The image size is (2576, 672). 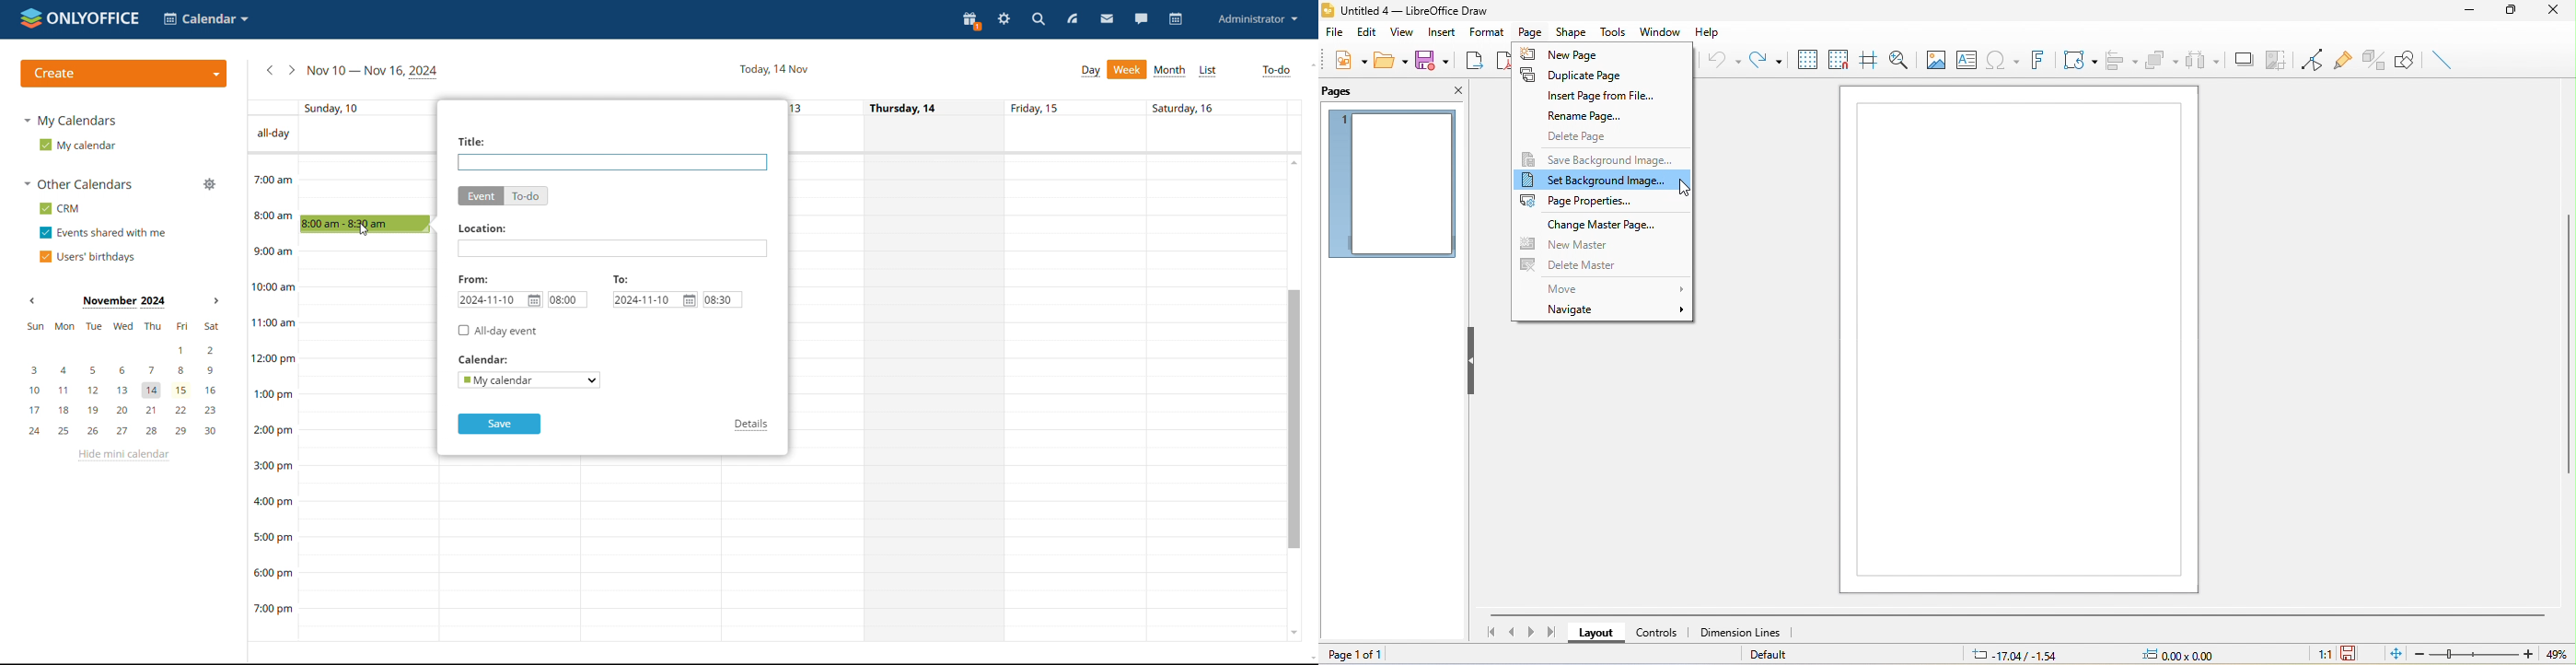 What do you see at coordinates (268, 370) in the screenshot?
I see `time of the day` at bounding box center [268, 370].